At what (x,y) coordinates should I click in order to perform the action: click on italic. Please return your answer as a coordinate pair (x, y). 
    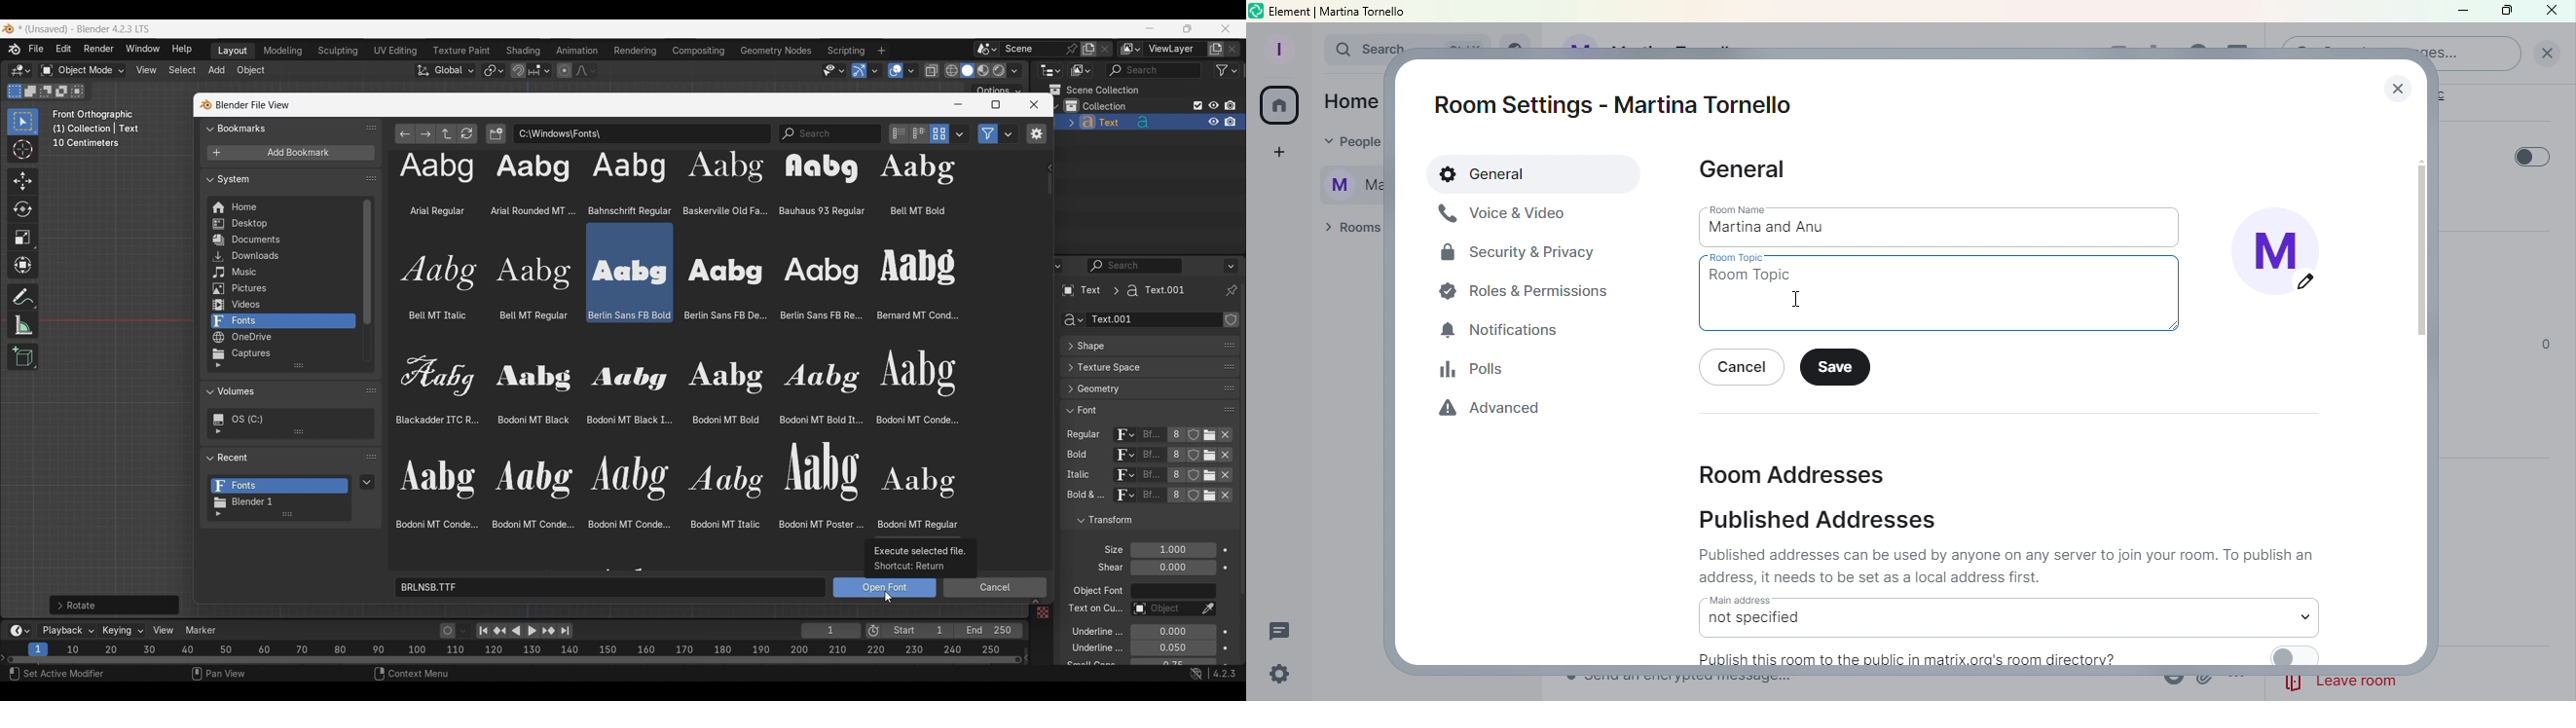
    Looking at the image, I should click on (1075, 475).